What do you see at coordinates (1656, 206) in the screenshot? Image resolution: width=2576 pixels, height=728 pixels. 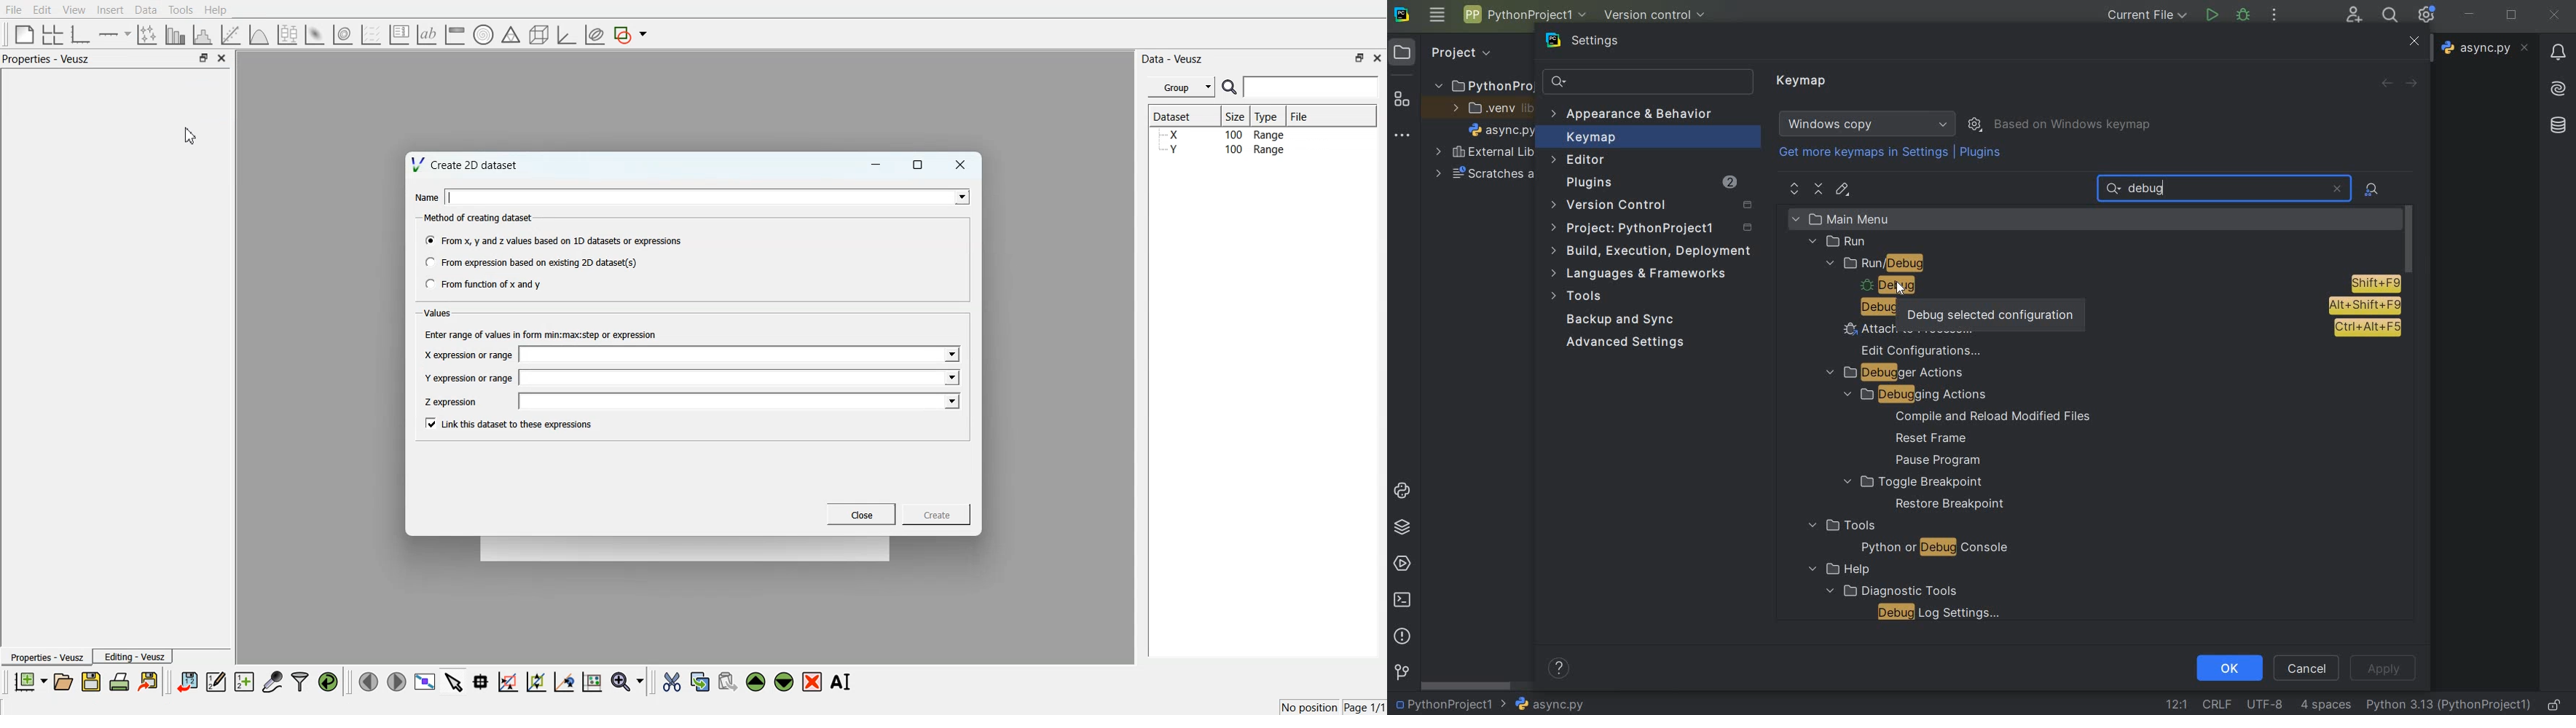 I see `version control` at bounding box center [1656, 206].